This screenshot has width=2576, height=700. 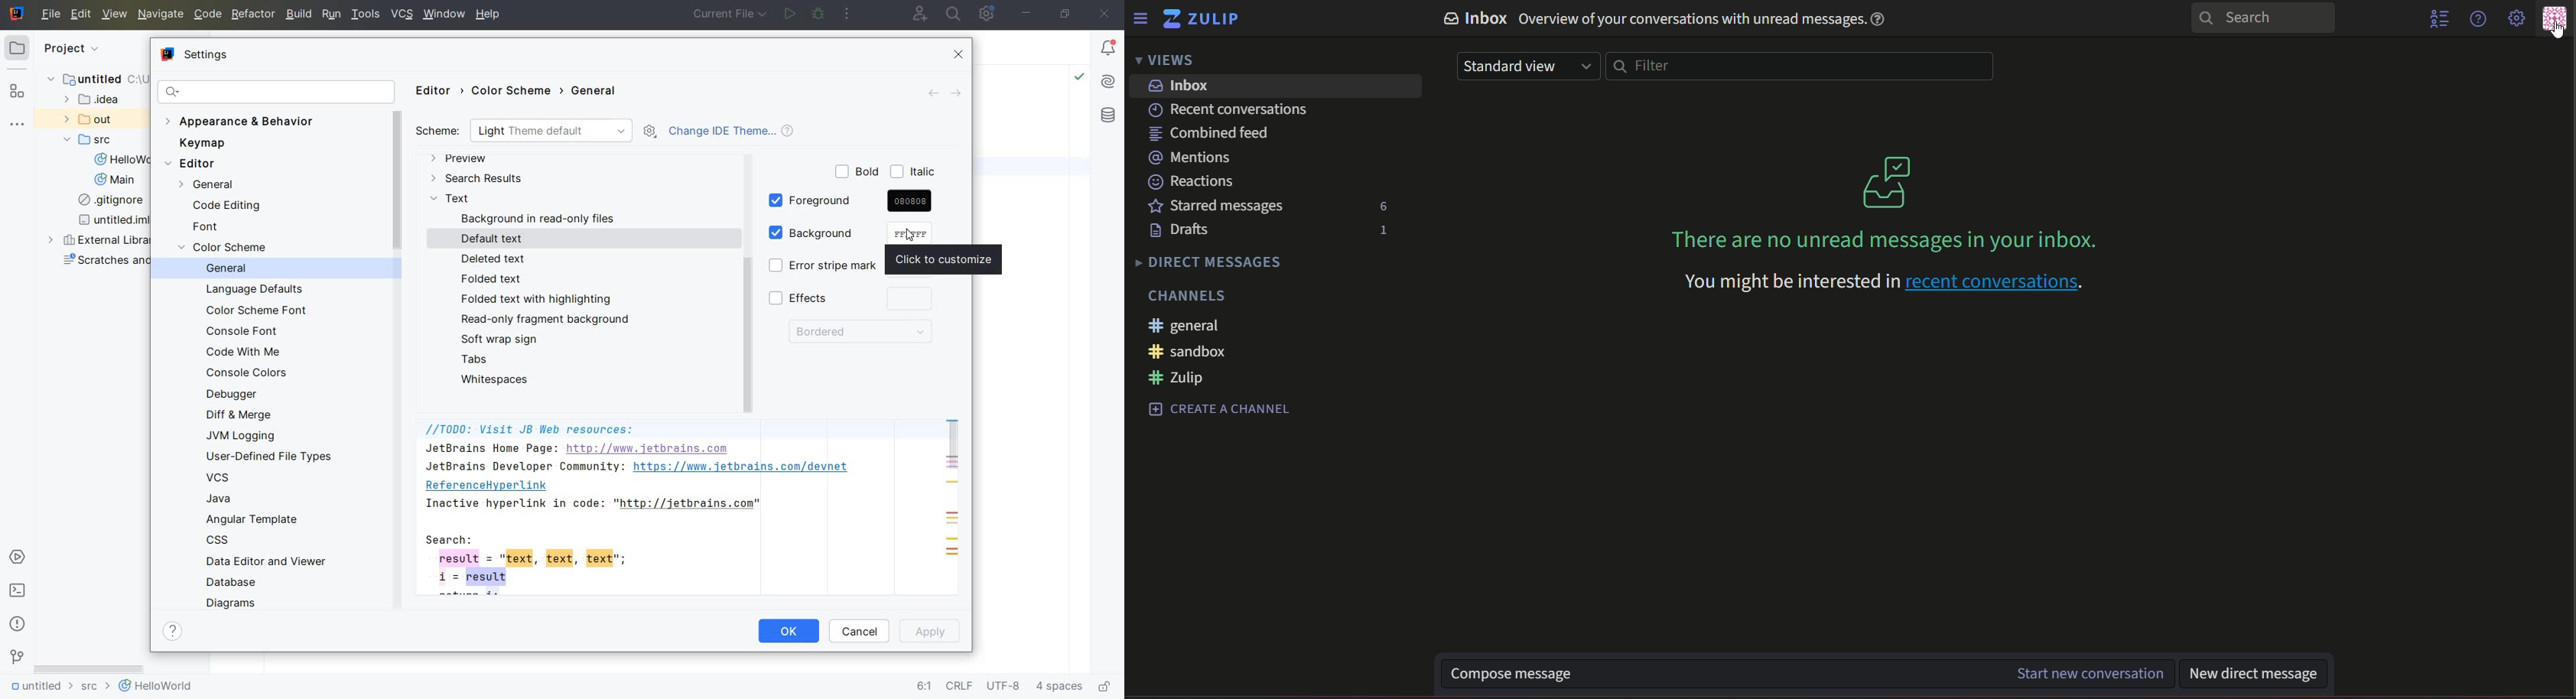 What do you see at coordinates (2259, 673) in the screenshot?
I see `New direct message` at bounding box center [2259, 673].